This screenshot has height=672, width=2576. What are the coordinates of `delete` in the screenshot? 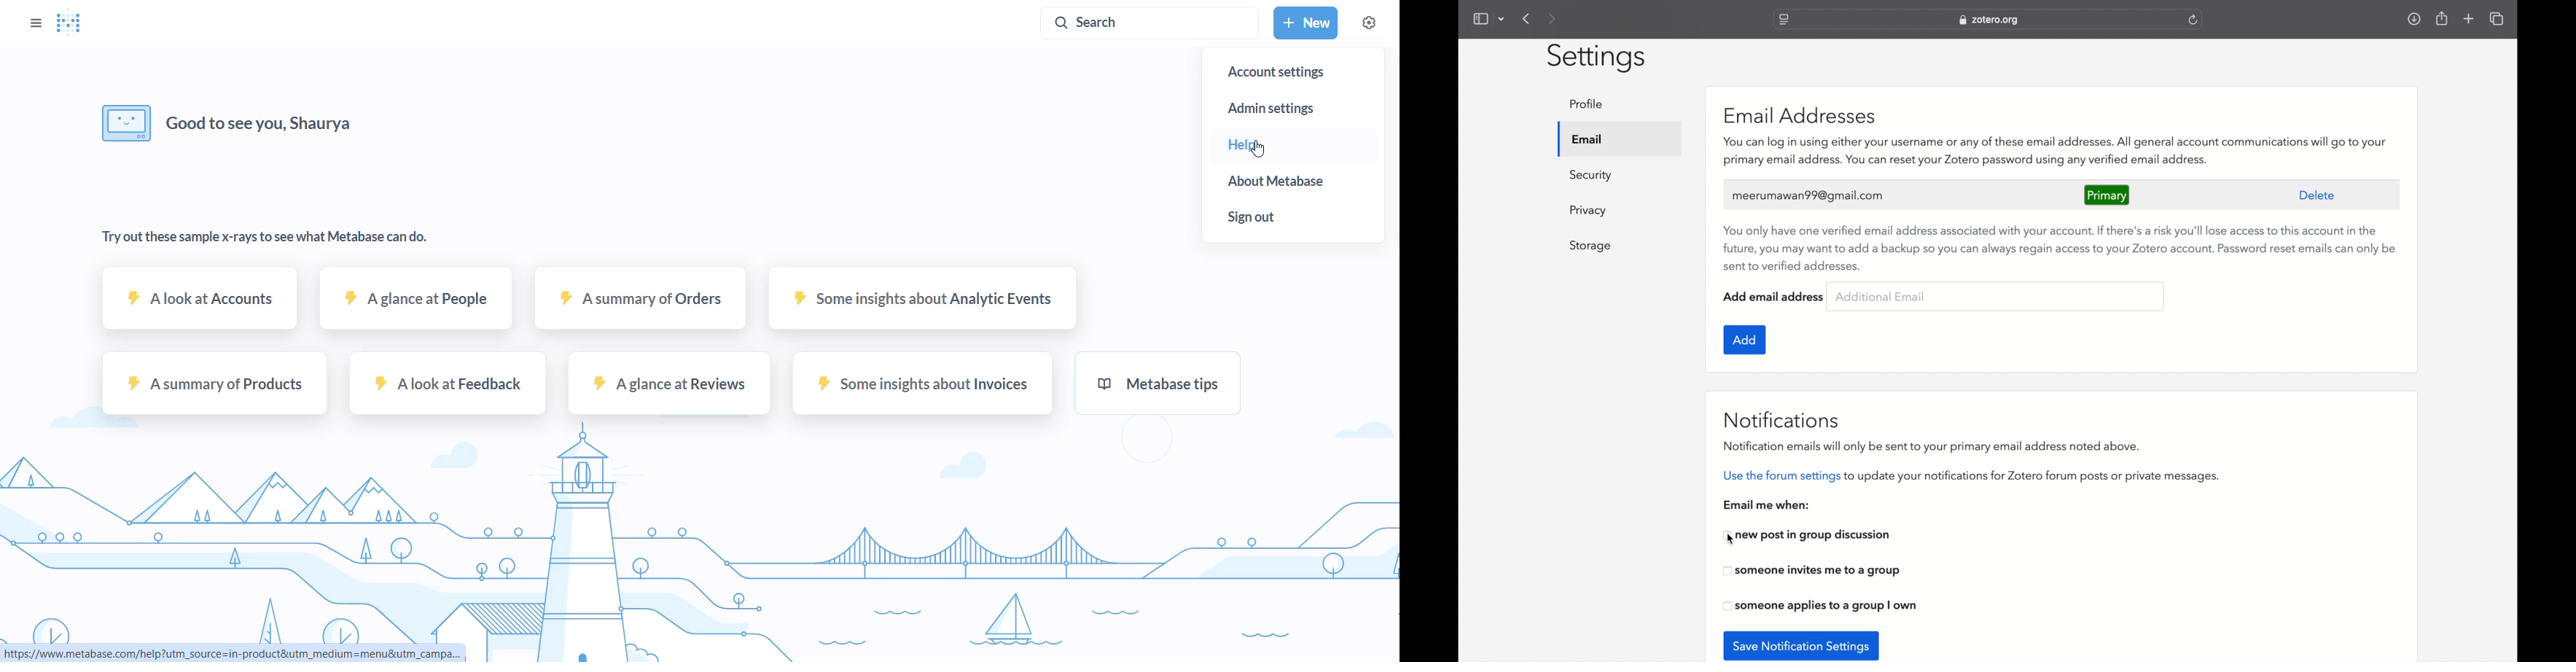 It's located at (2316, 194).